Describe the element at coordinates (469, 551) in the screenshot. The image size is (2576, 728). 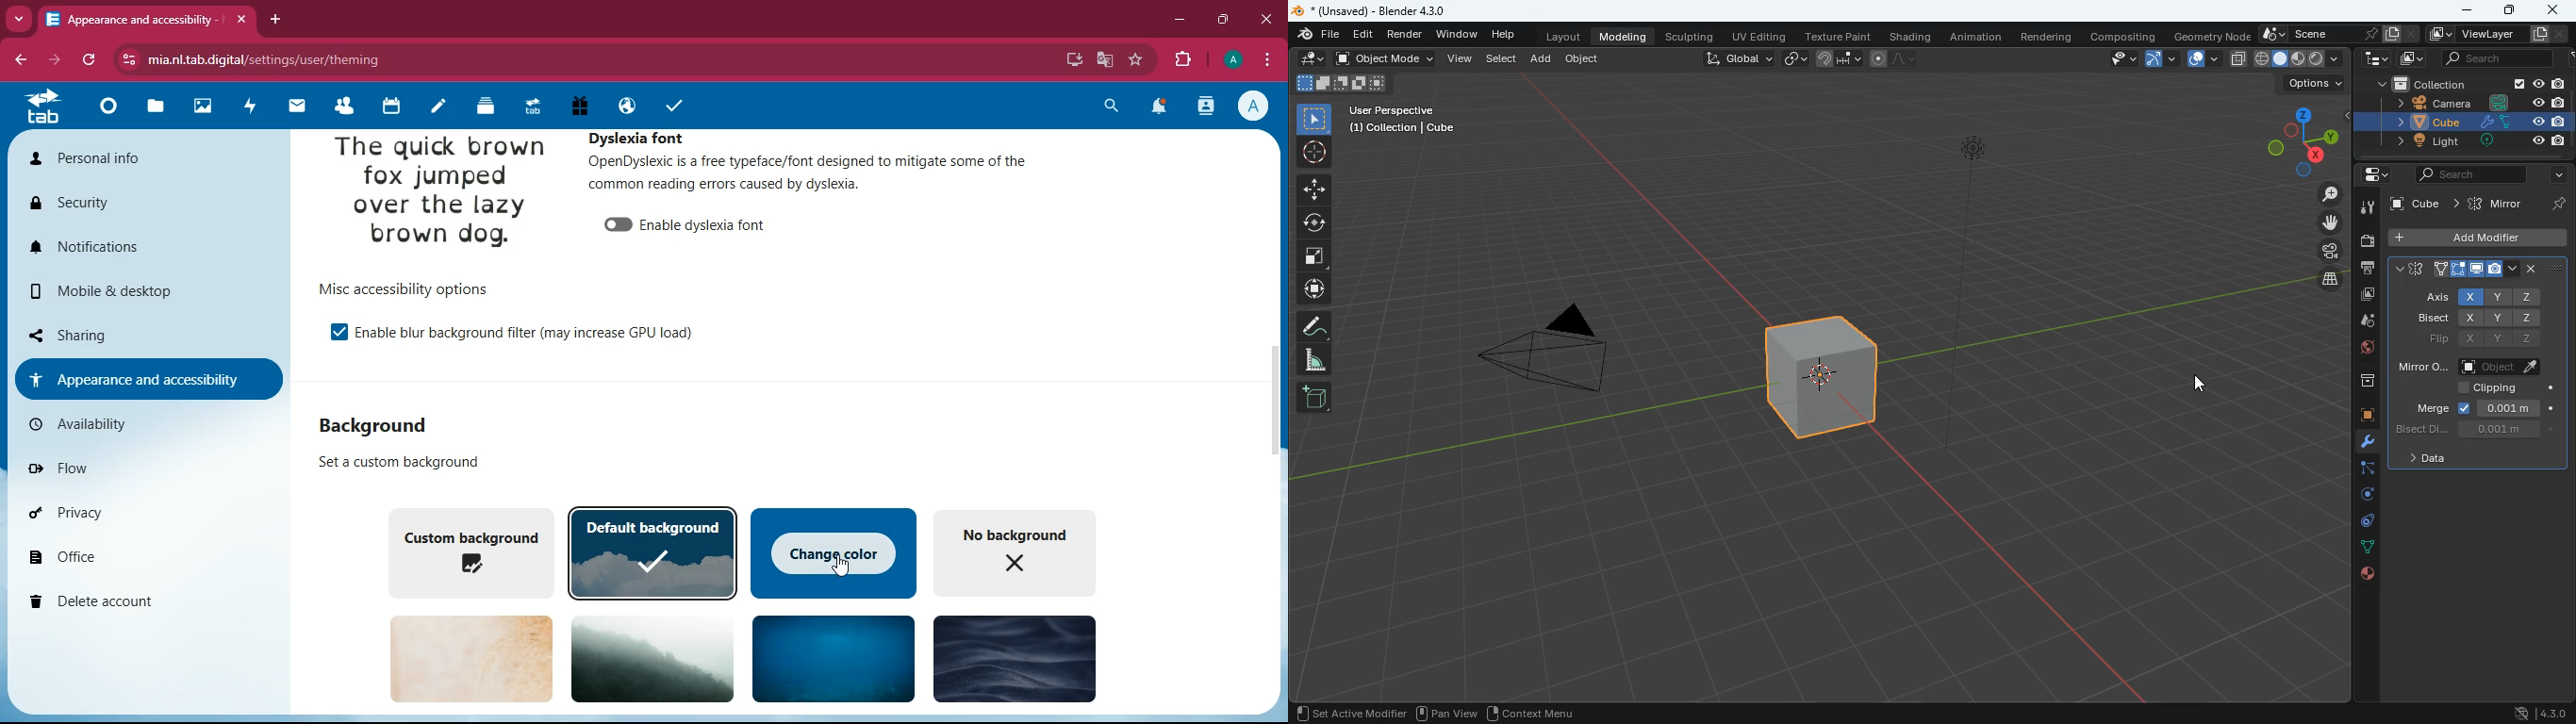
I see `custom background` at that location.